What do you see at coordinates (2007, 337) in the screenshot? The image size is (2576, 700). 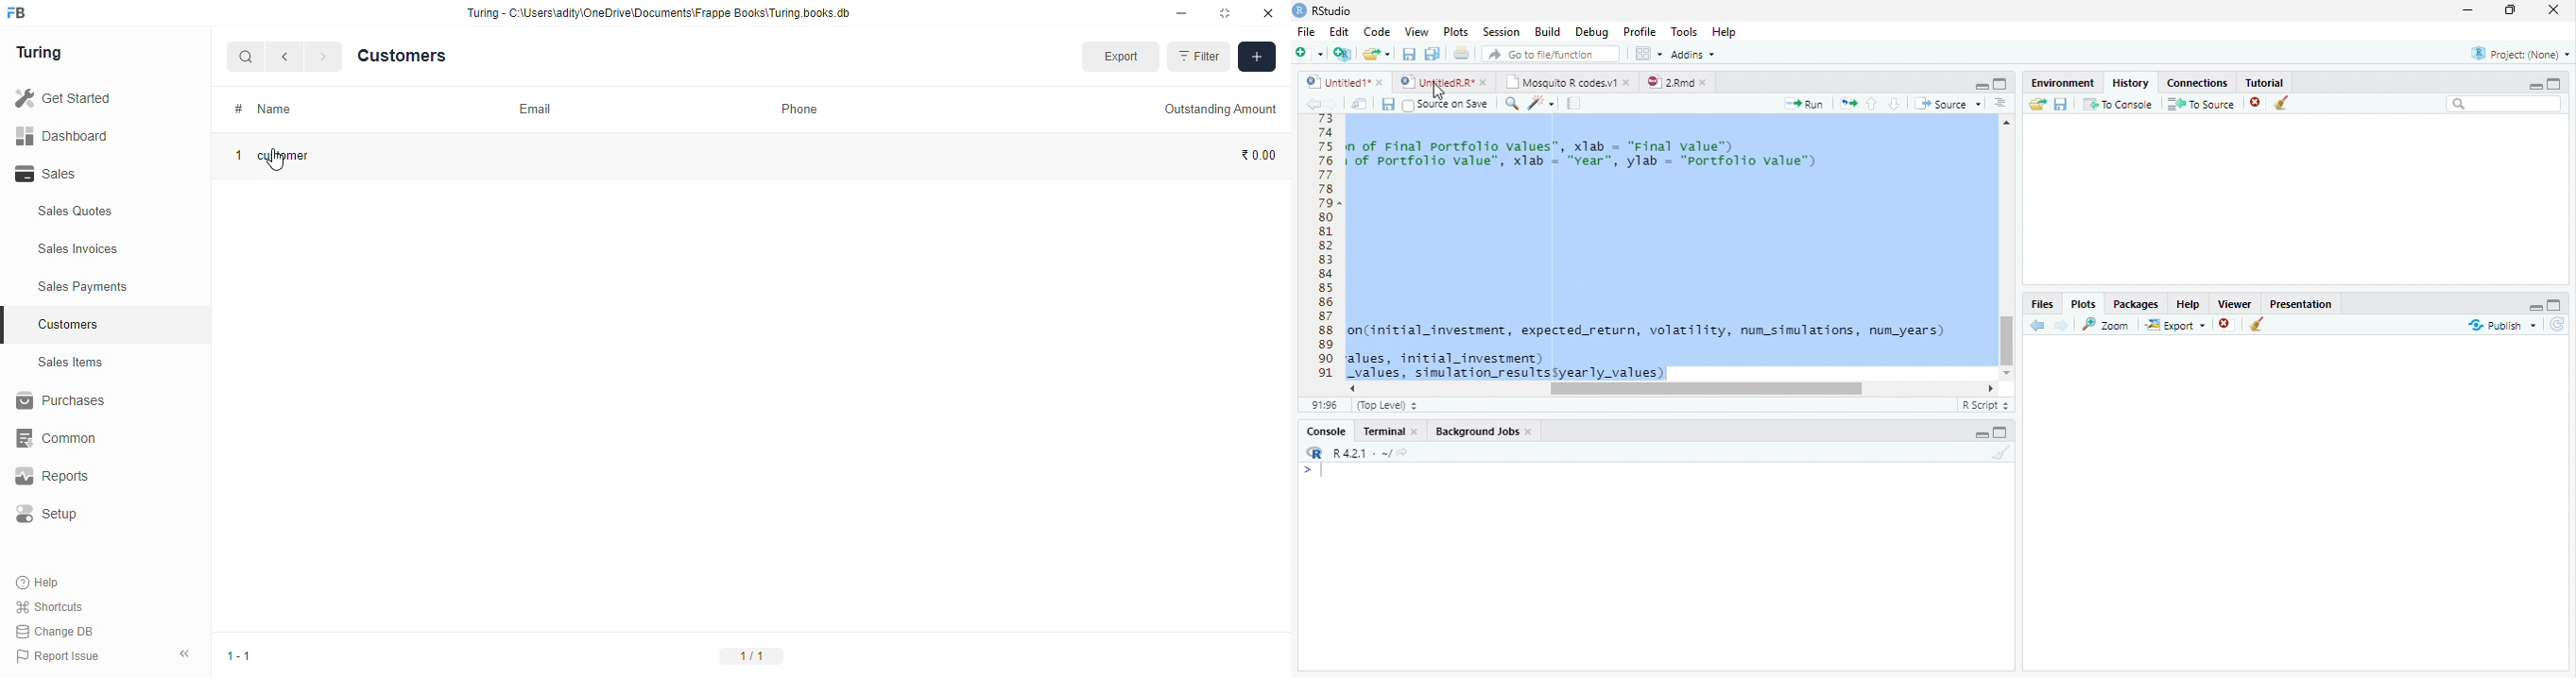 I see `Scroll Bar` at bounding box center [2007, 337].